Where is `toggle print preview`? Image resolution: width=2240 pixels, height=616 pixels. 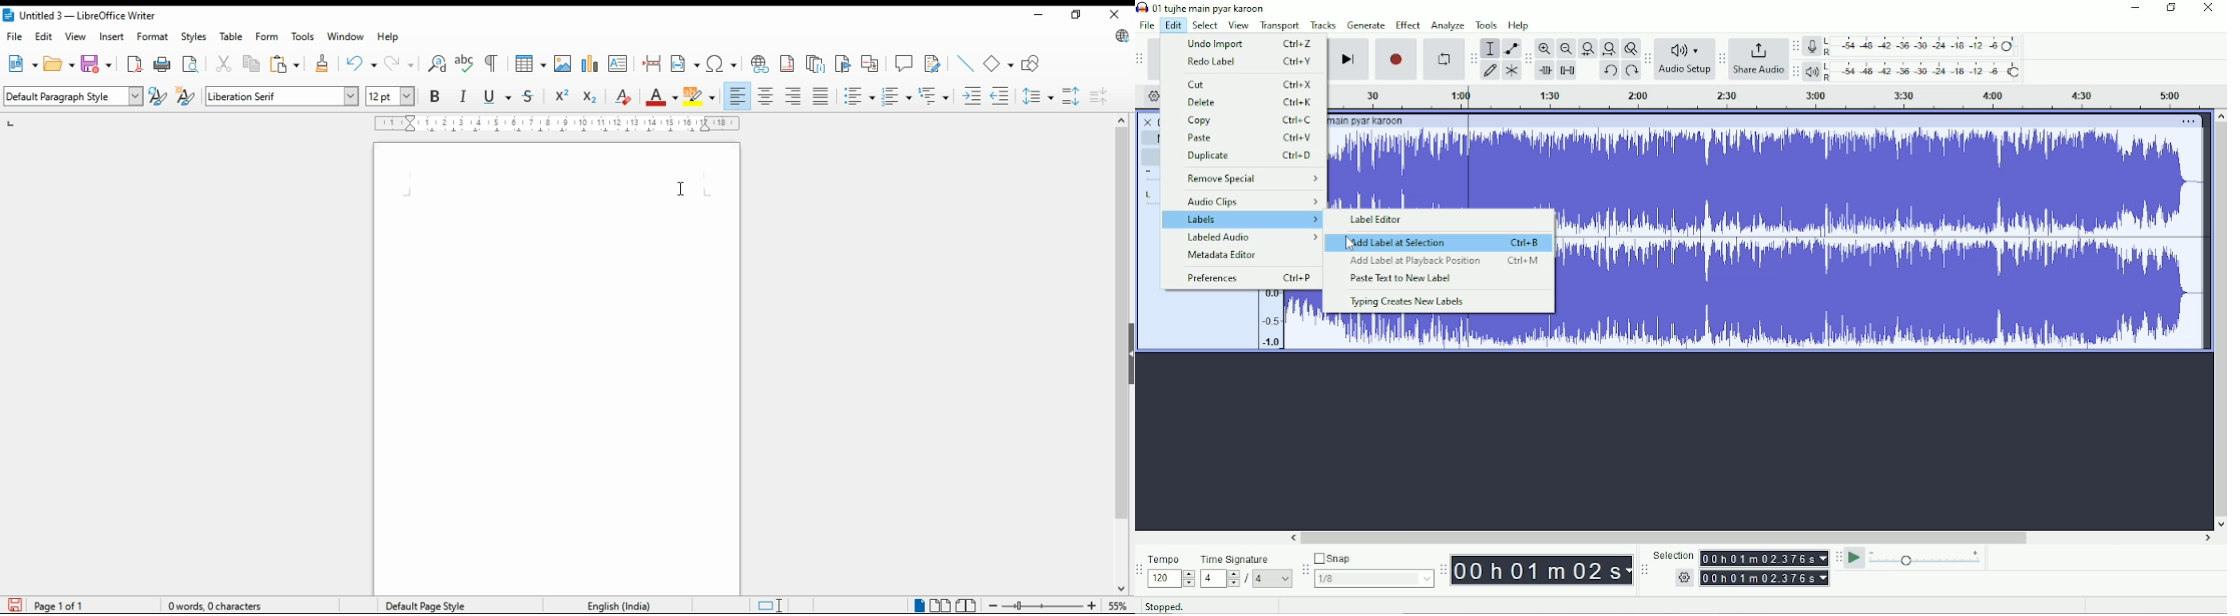 toggle print preview is located at coordinates (192, 62).